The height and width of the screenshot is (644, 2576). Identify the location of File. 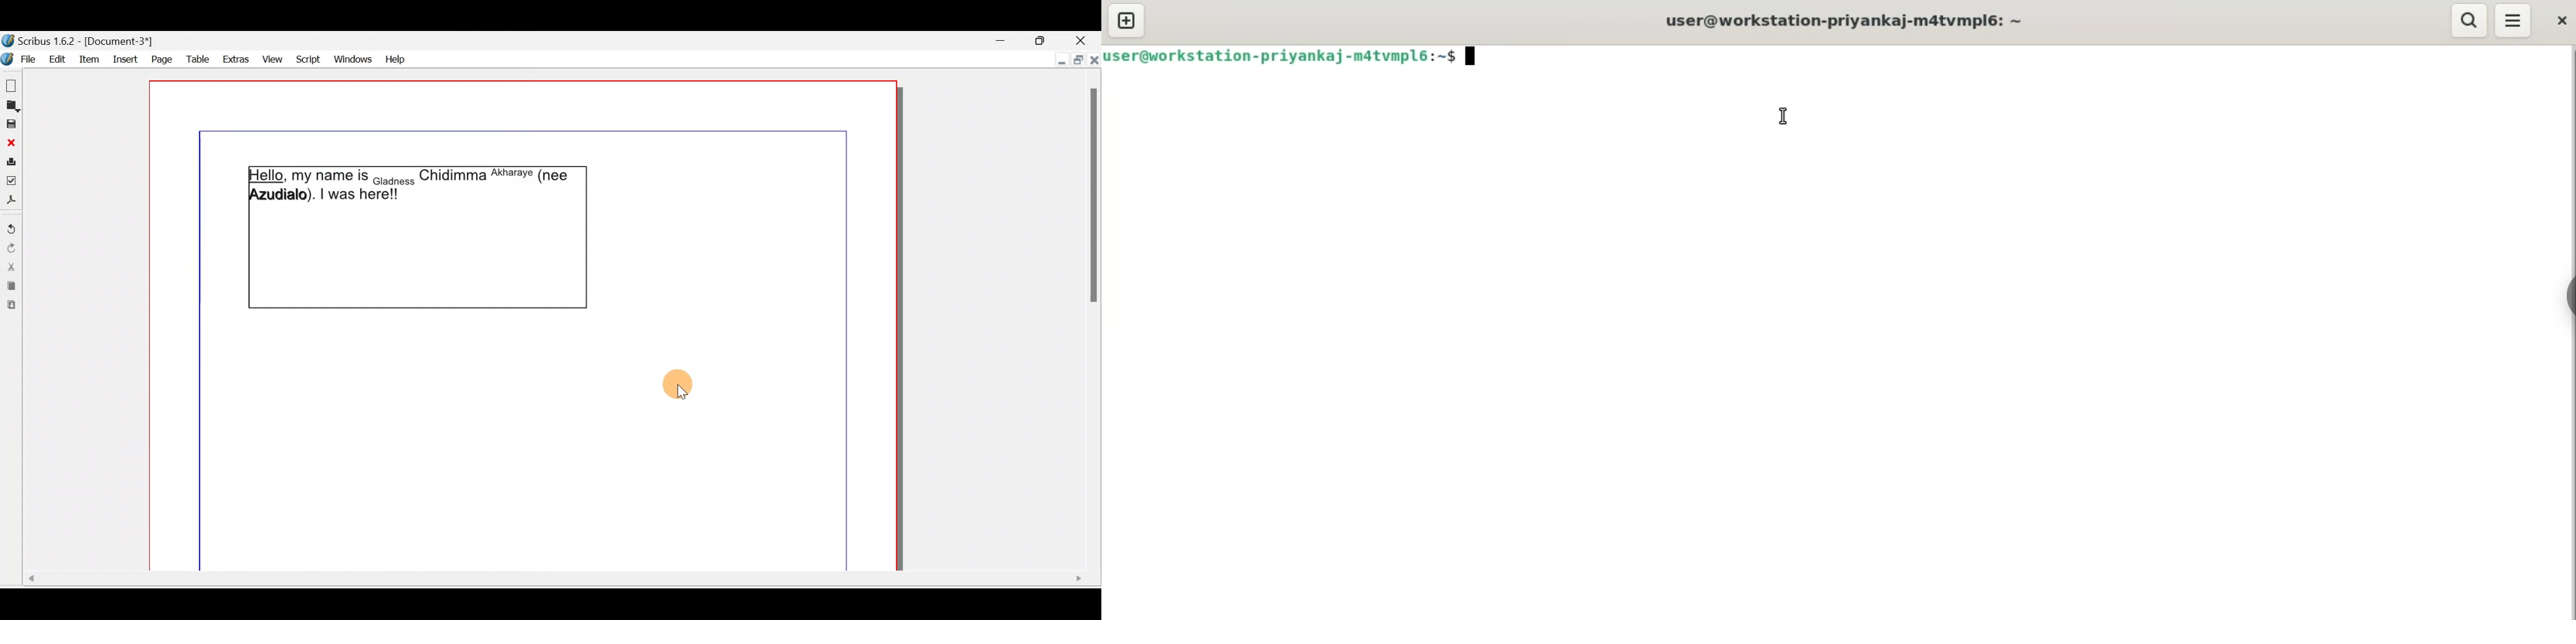
(28, 59).